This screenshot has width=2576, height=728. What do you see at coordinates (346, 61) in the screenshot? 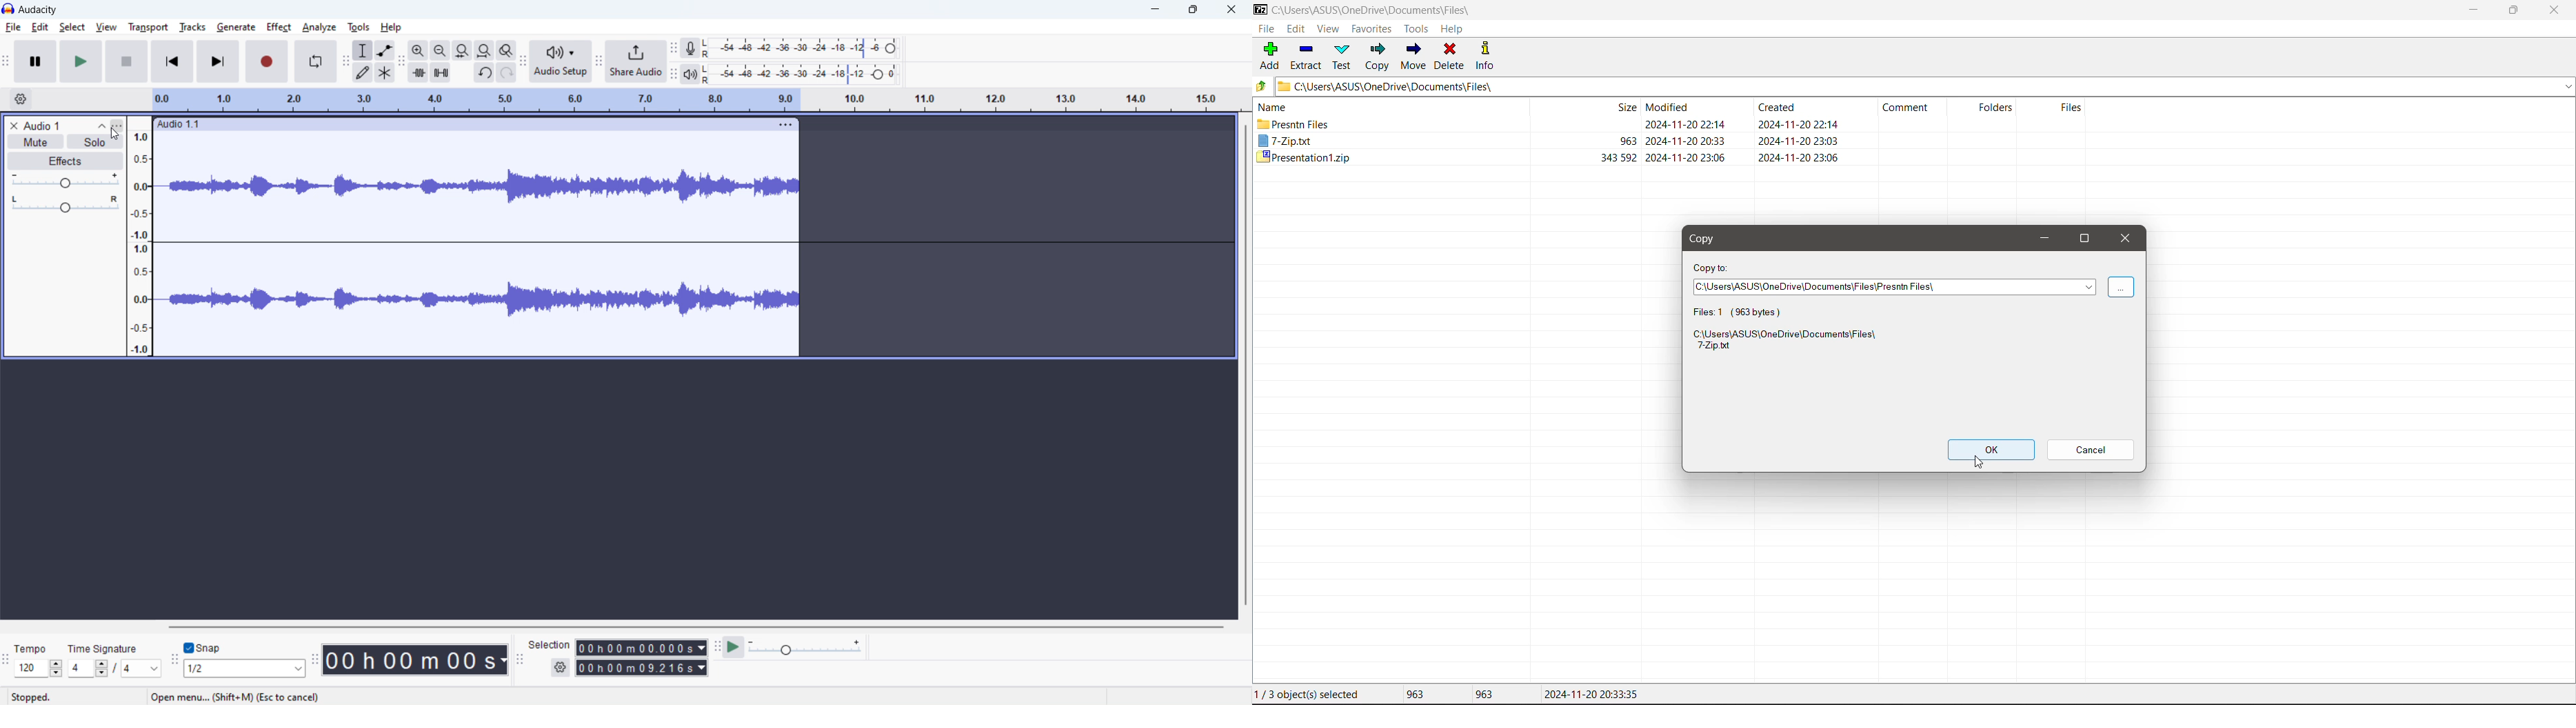
I see `tools toolbar` at bounding box center [346, 61].